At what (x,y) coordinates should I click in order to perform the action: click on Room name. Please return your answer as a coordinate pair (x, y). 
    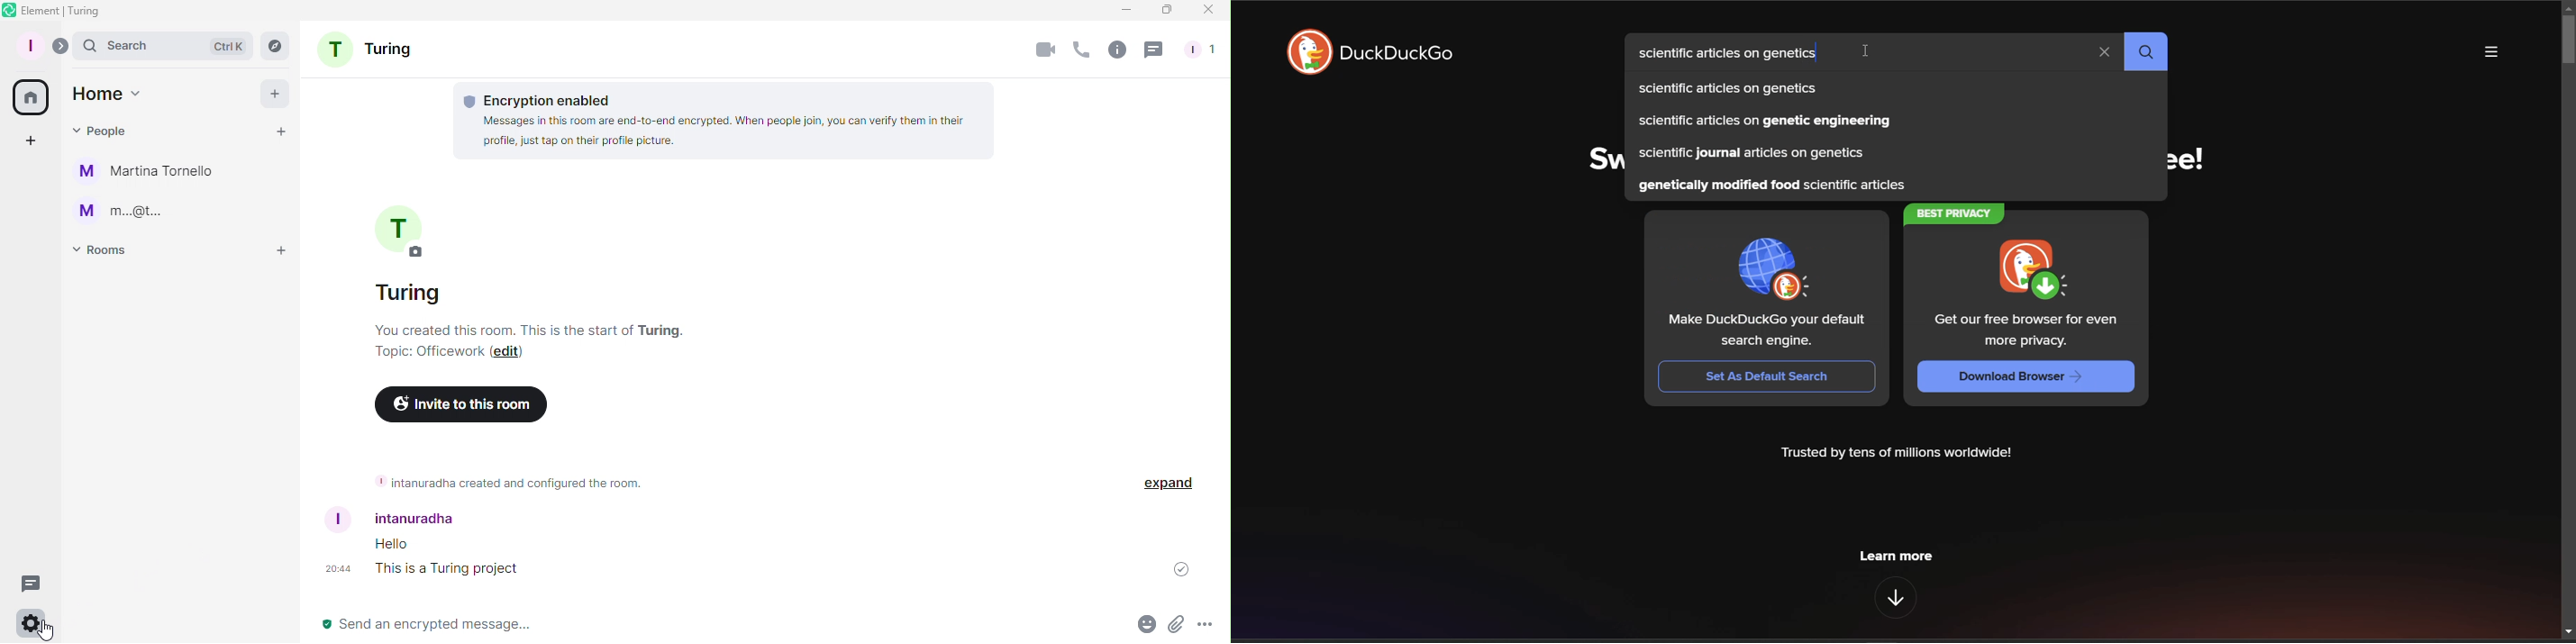
    Looking at the image, I should click on (373, 46).